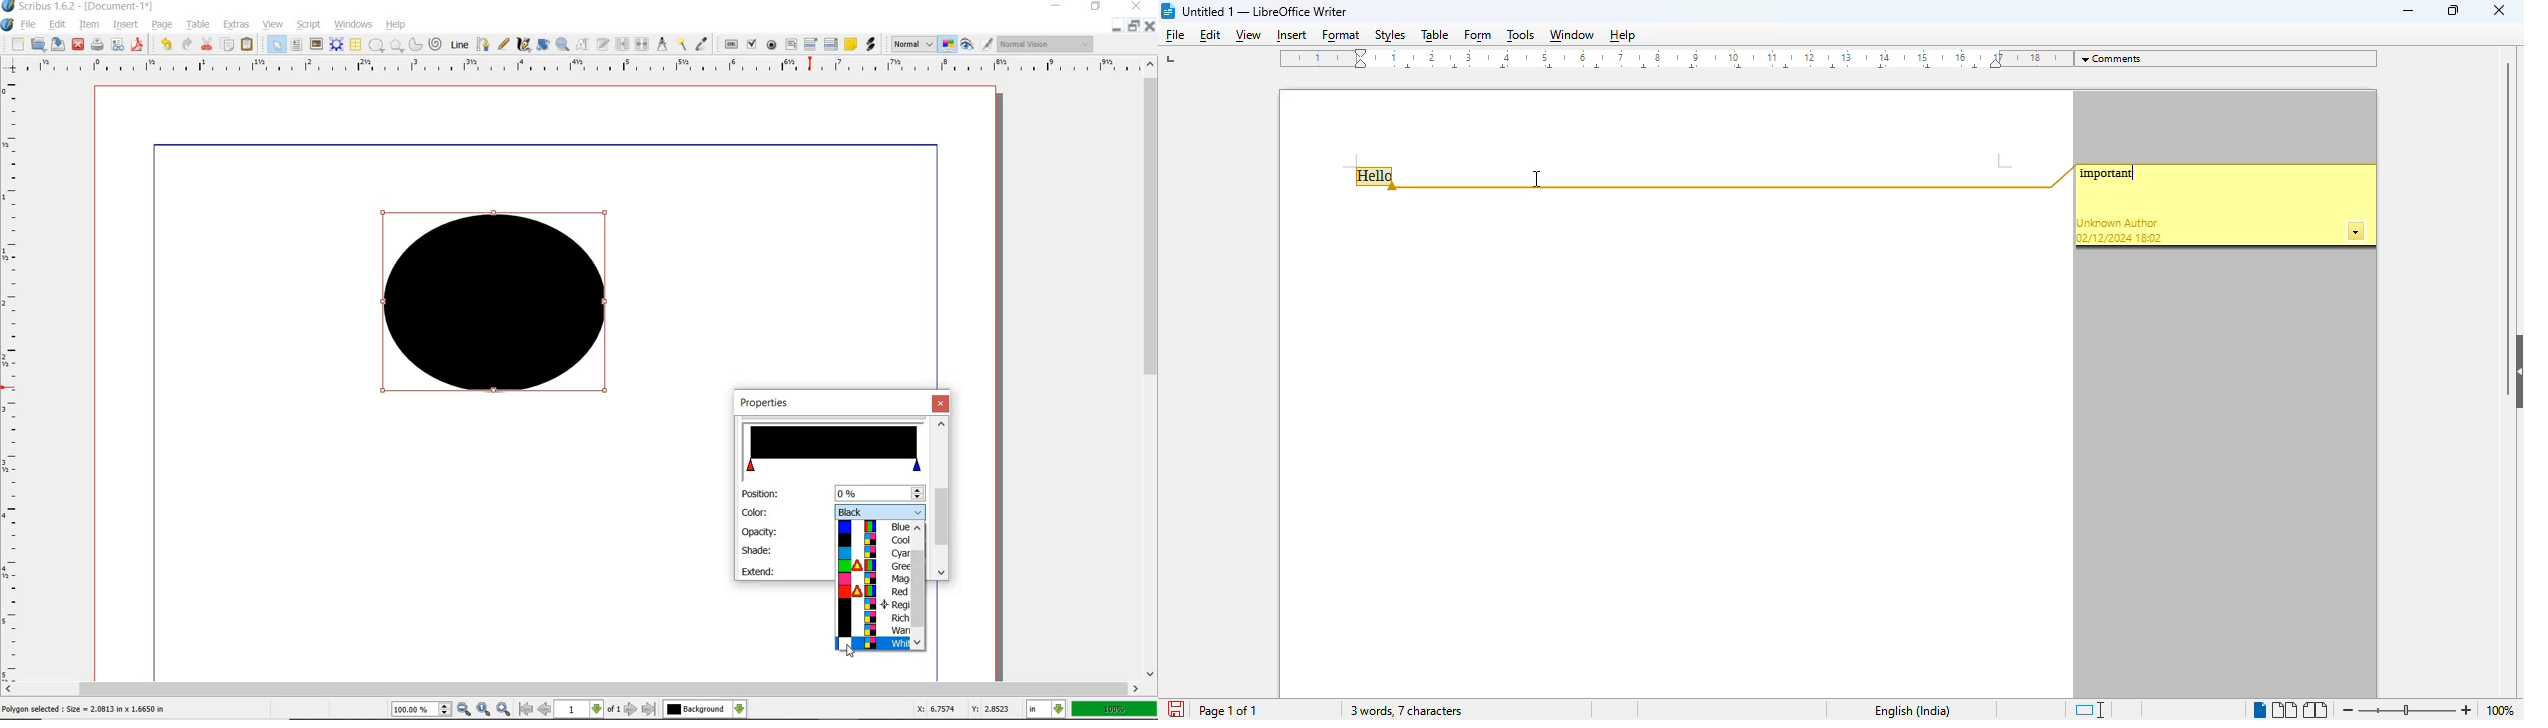  What do you see at coordinates (84, 710) in the screenshot?
I see `selected` at bounding box center [84, 710].